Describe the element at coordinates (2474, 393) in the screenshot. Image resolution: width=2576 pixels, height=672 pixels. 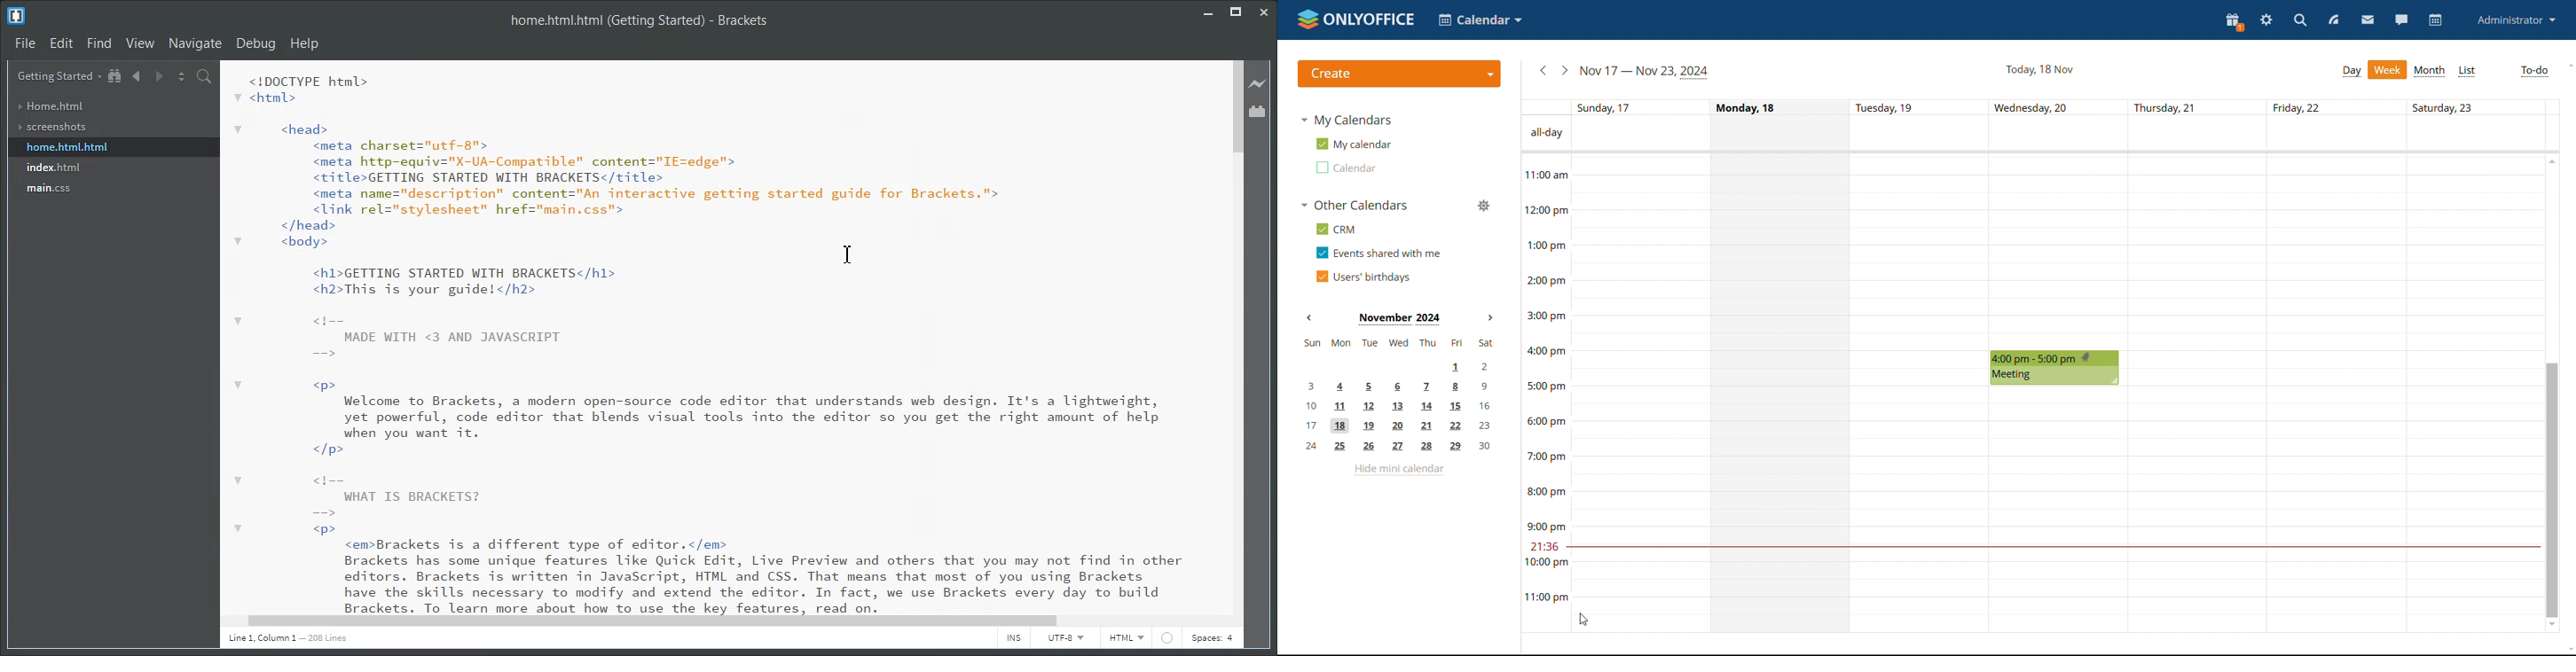
I see `saturday` at that location.